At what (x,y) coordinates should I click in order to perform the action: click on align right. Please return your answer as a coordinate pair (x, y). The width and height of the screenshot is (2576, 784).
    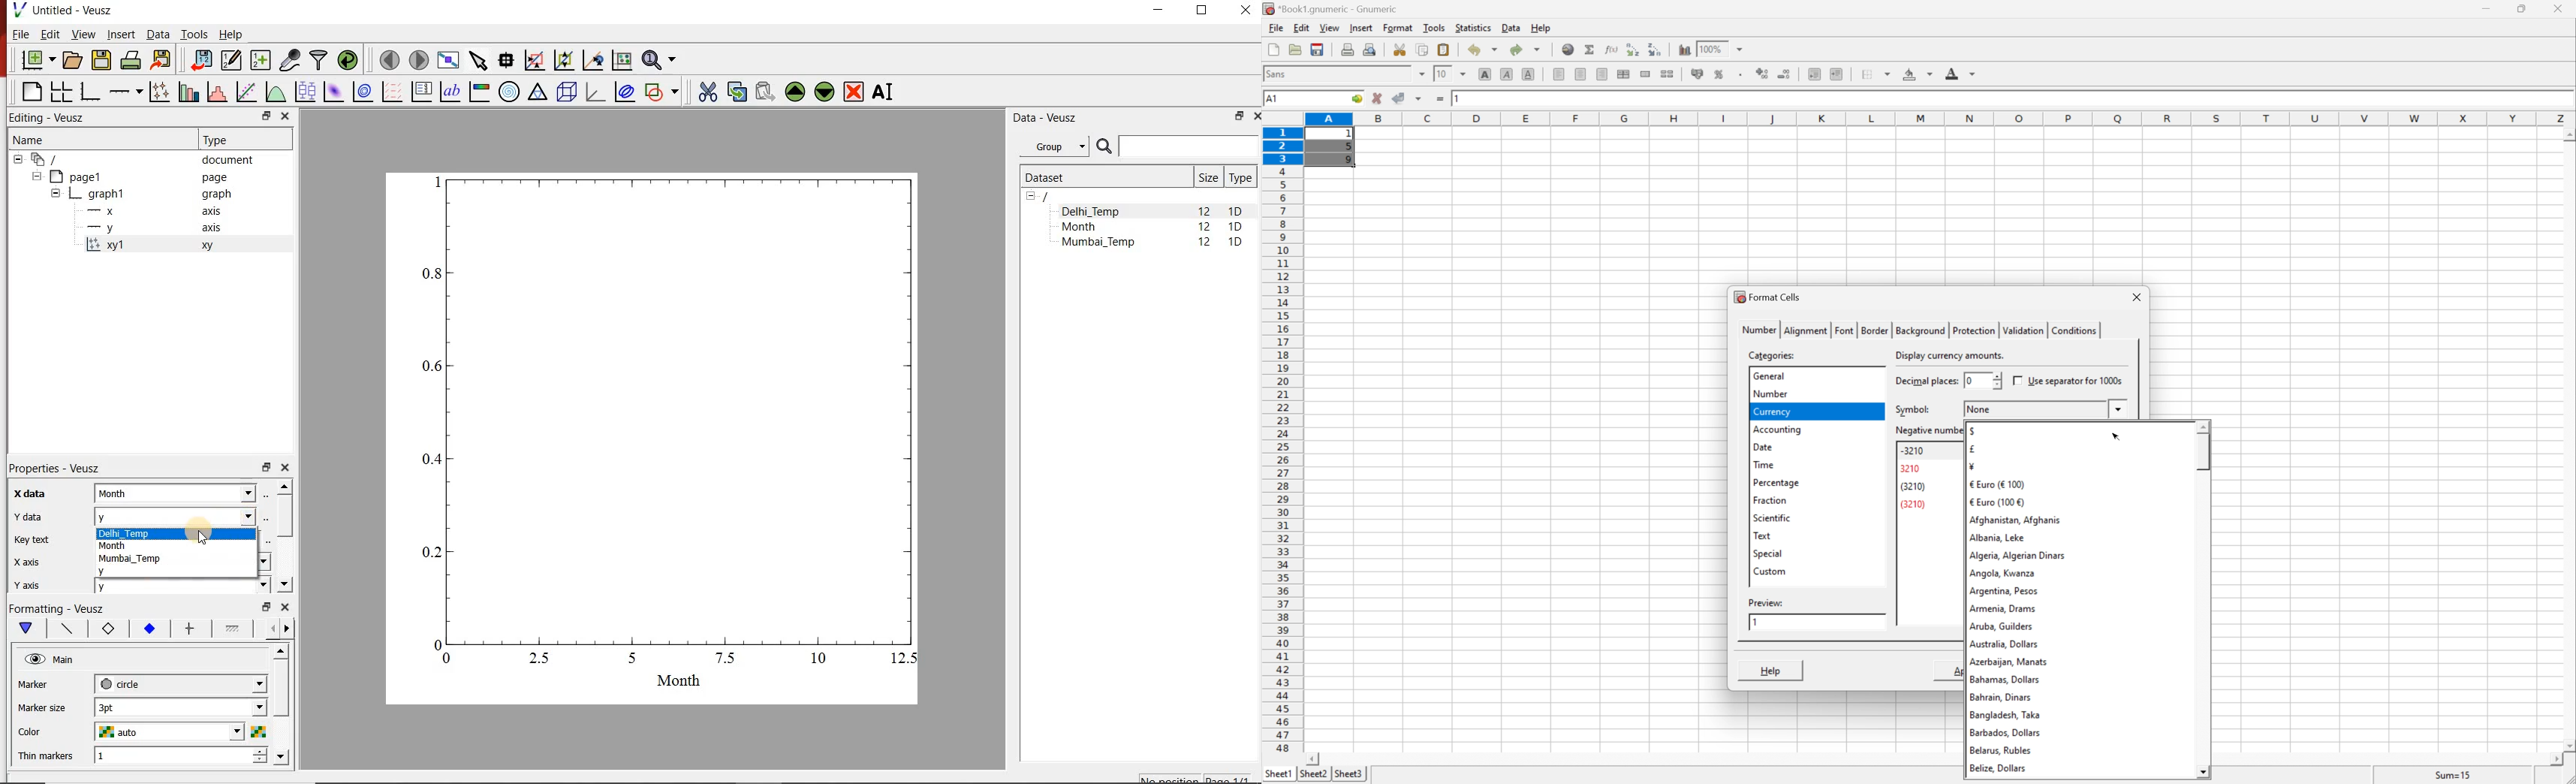
    Looking at the image, I should click on (1603, 73).